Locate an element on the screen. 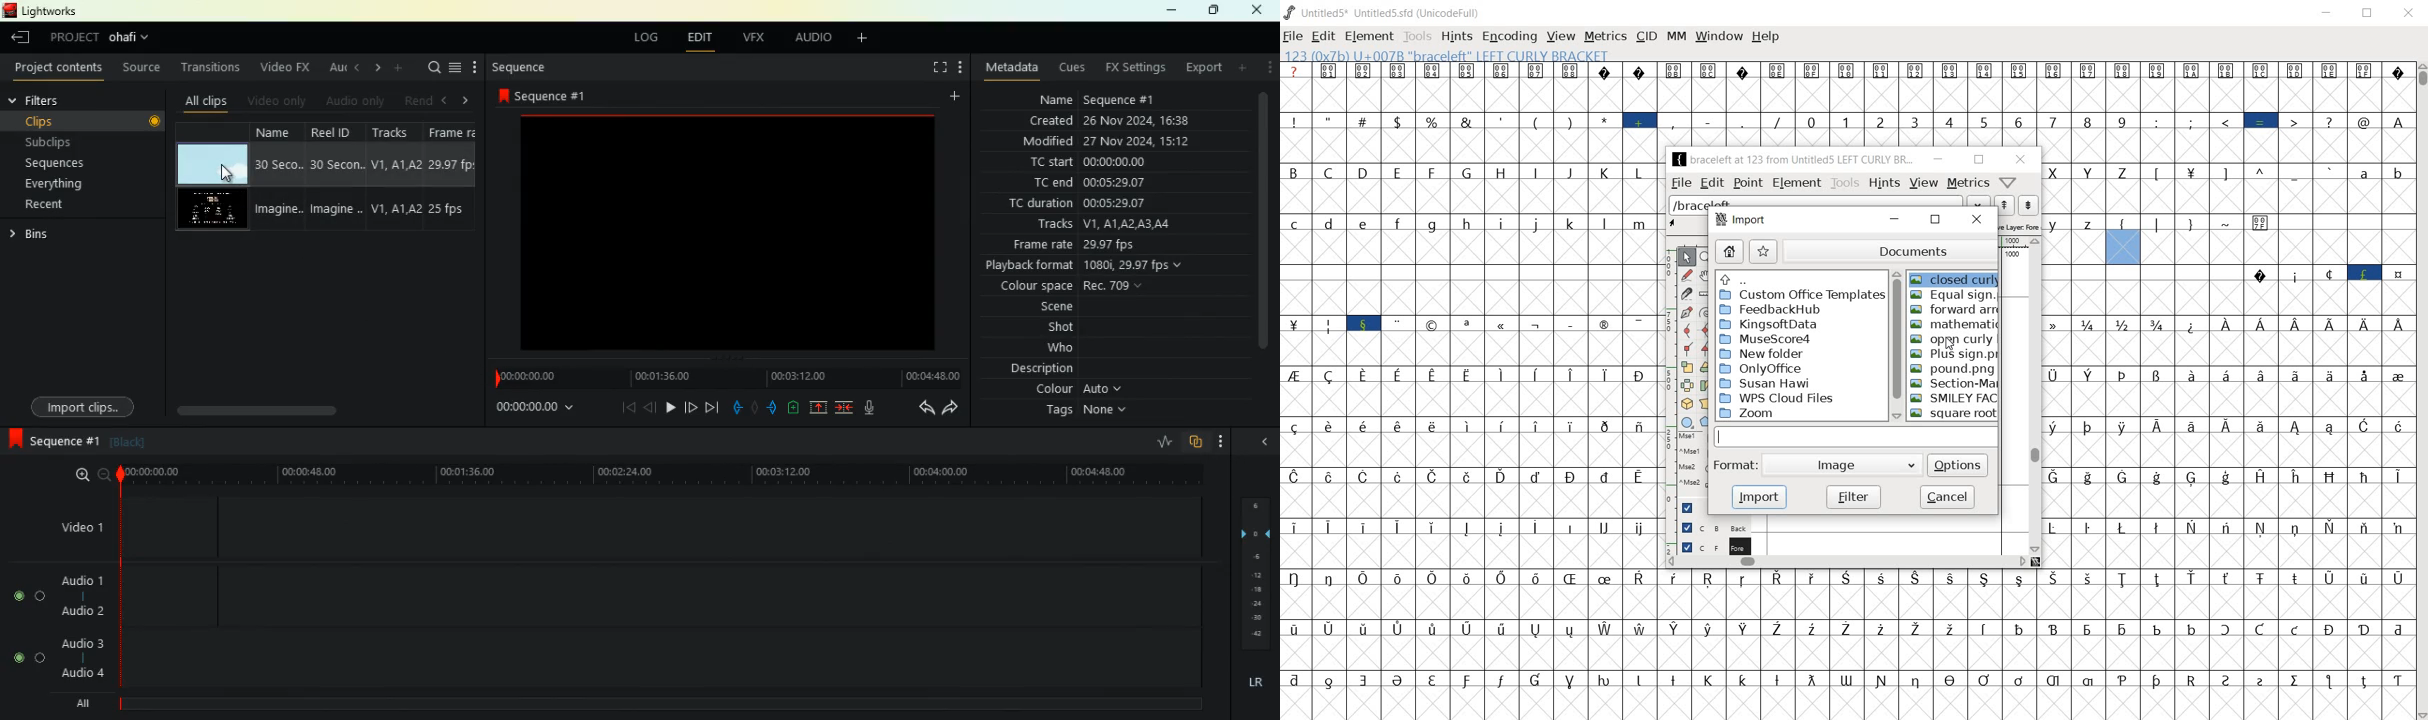 The width and height of the screenshot is (2436, 728). load word list is located at coordinates (1832, 203).